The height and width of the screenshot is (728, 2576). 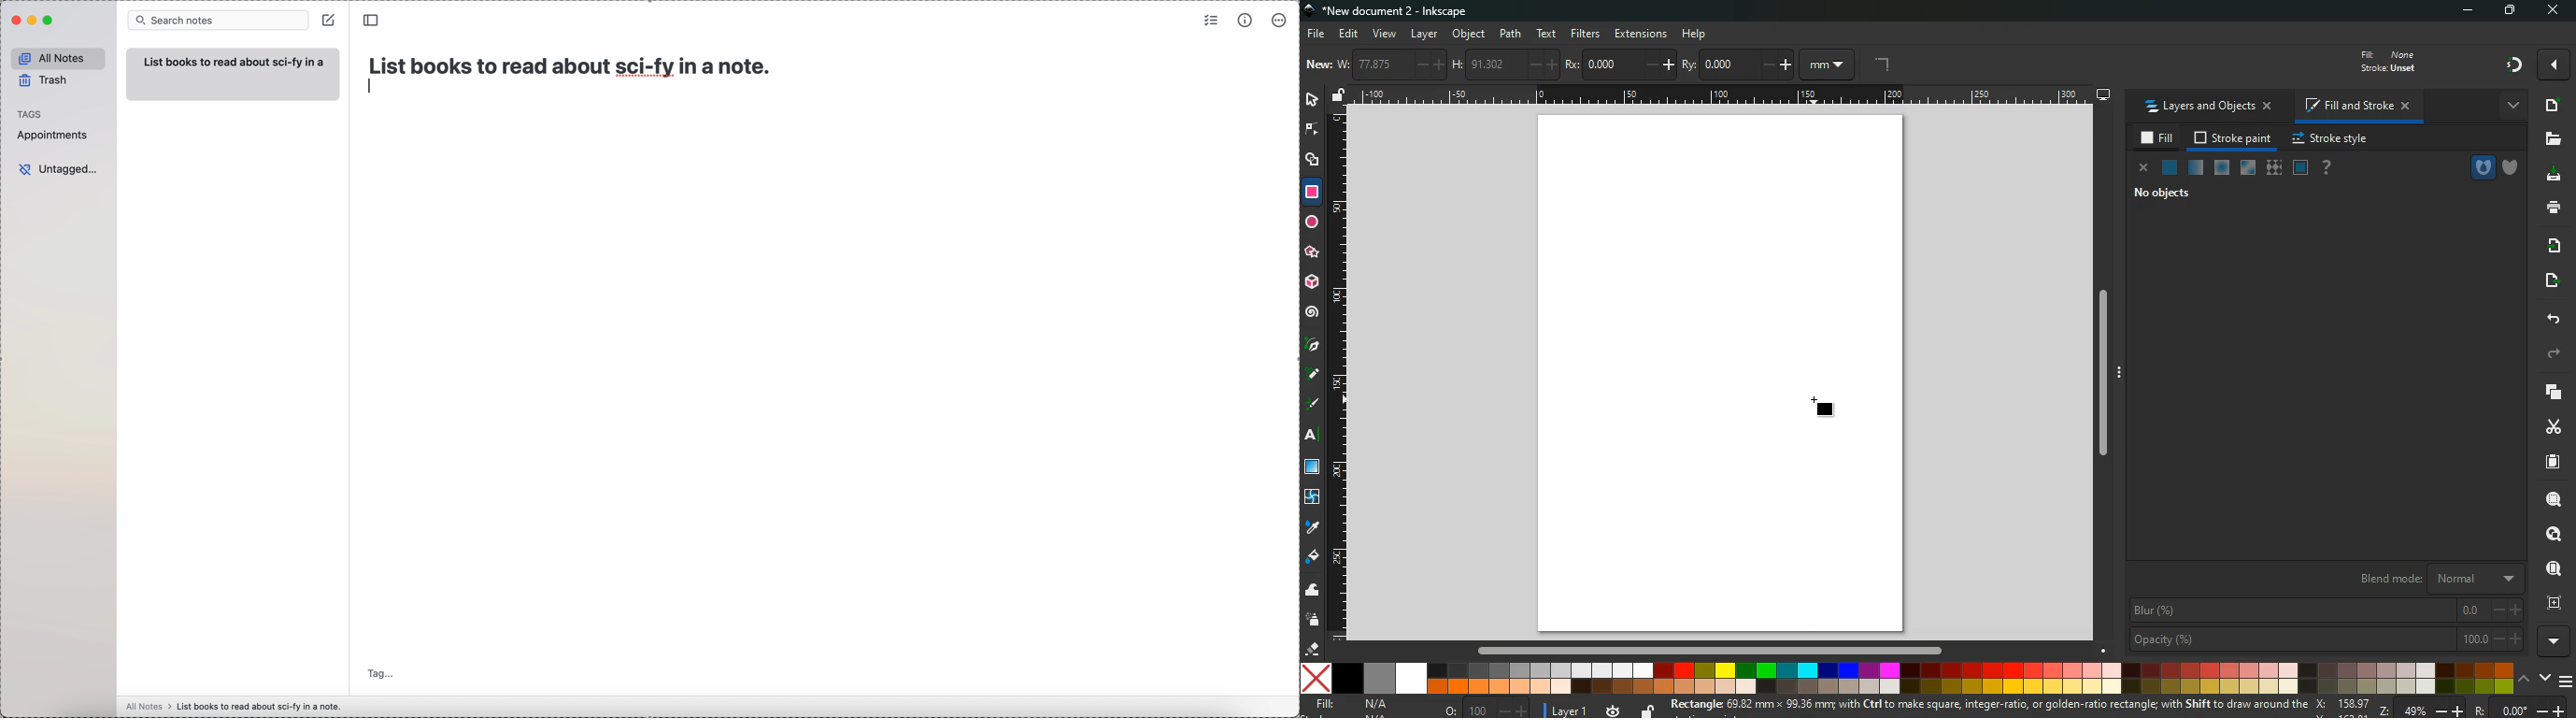 What do you see at coordinates (1738, 65) in the screenshot?
I see `ry` at bounding box center [1738, 65].